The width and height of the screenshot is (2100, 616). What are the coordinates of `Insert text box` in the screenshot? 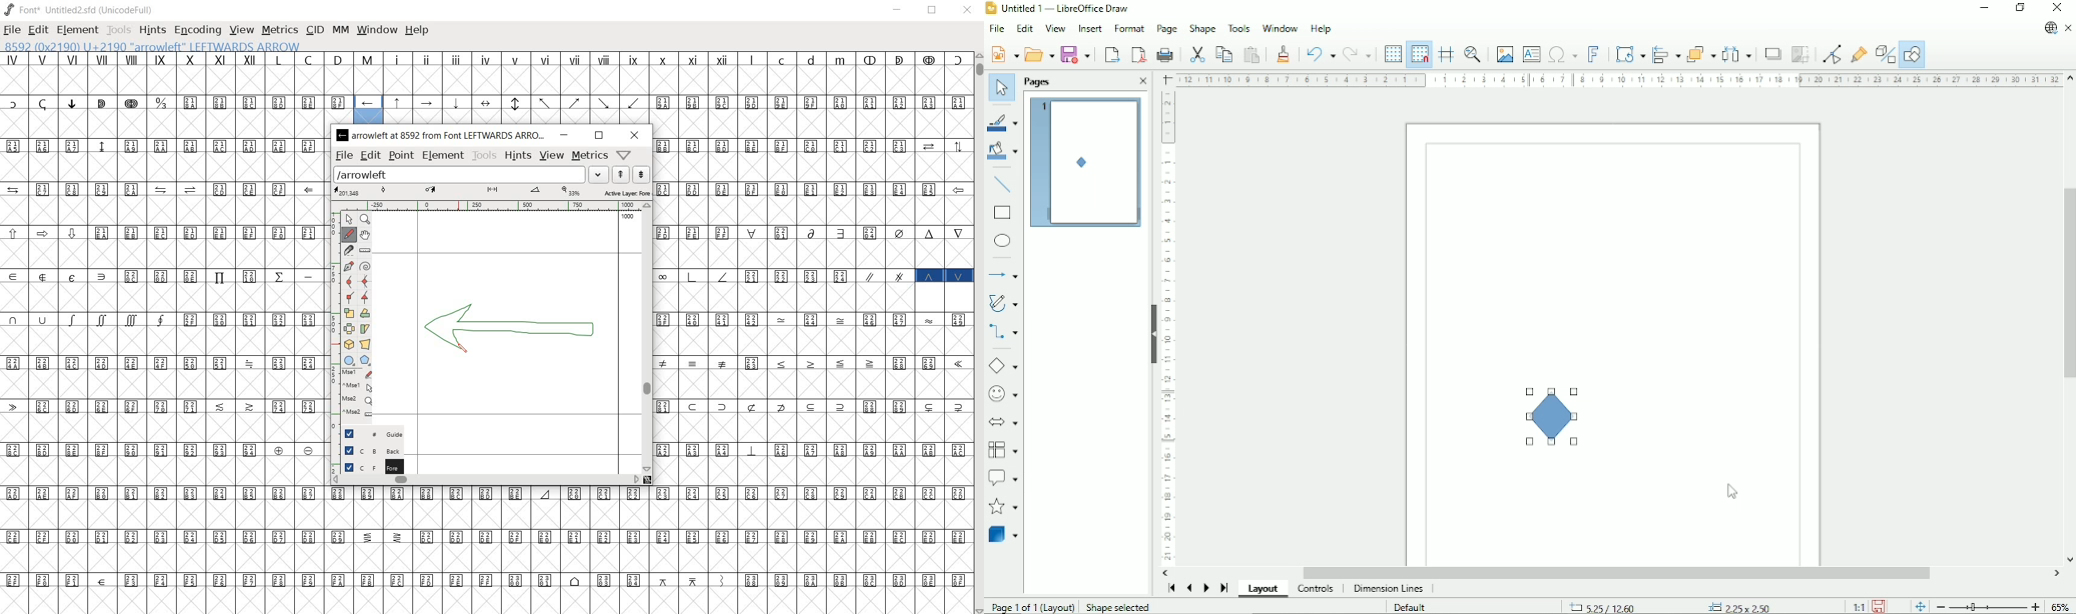 It's located at (1532, 54).